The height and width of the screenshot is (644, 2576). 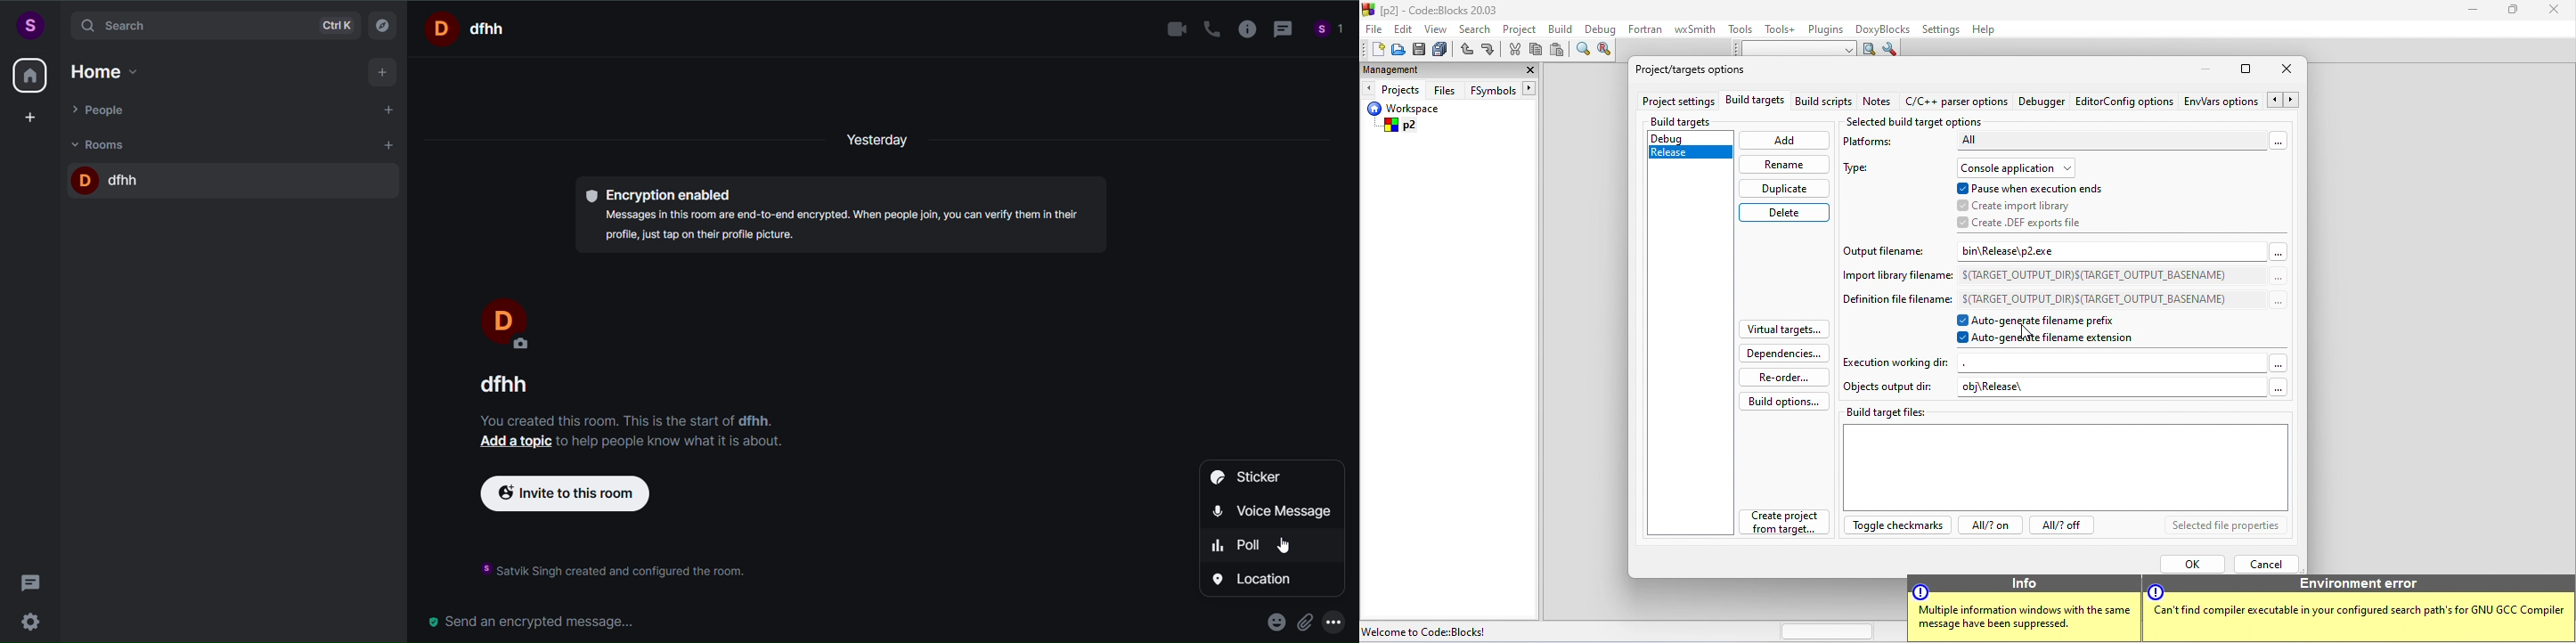 I want to click on encryption enabled, so click(x=759, y=217).